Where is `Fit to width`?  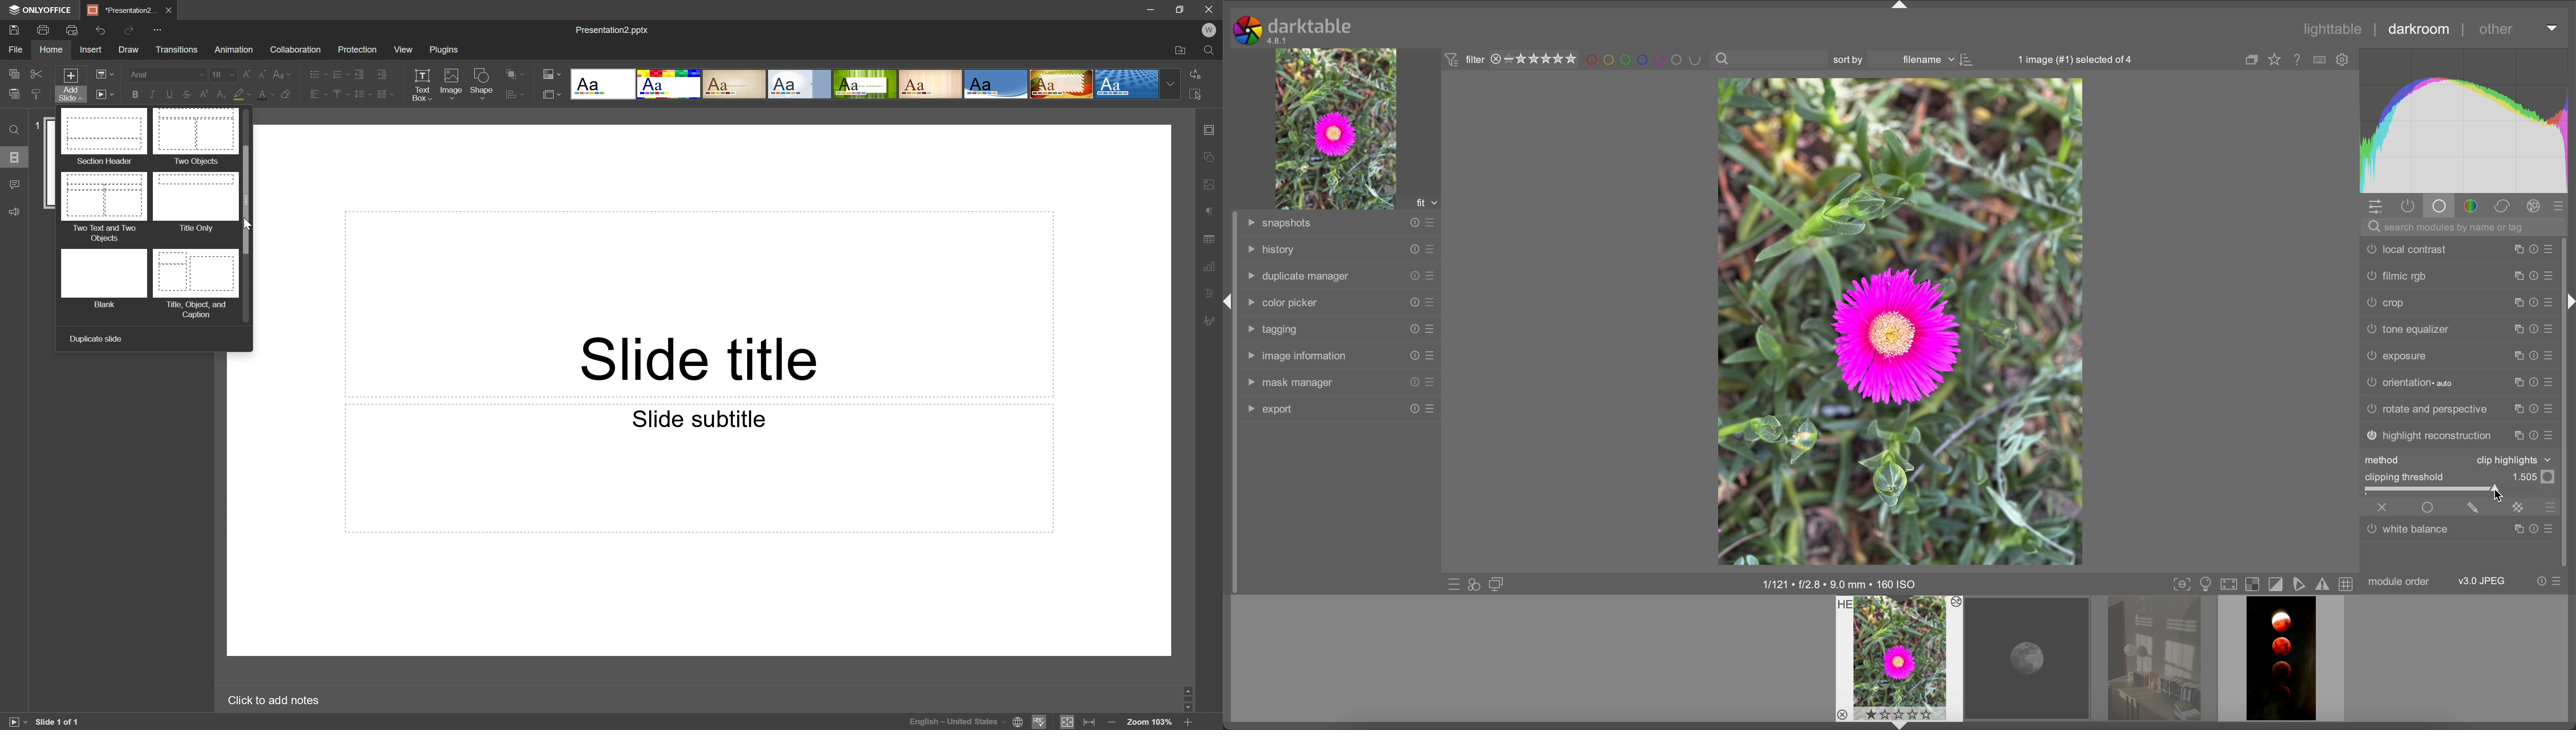
Fit to width is located at coordinates (1090, 723).